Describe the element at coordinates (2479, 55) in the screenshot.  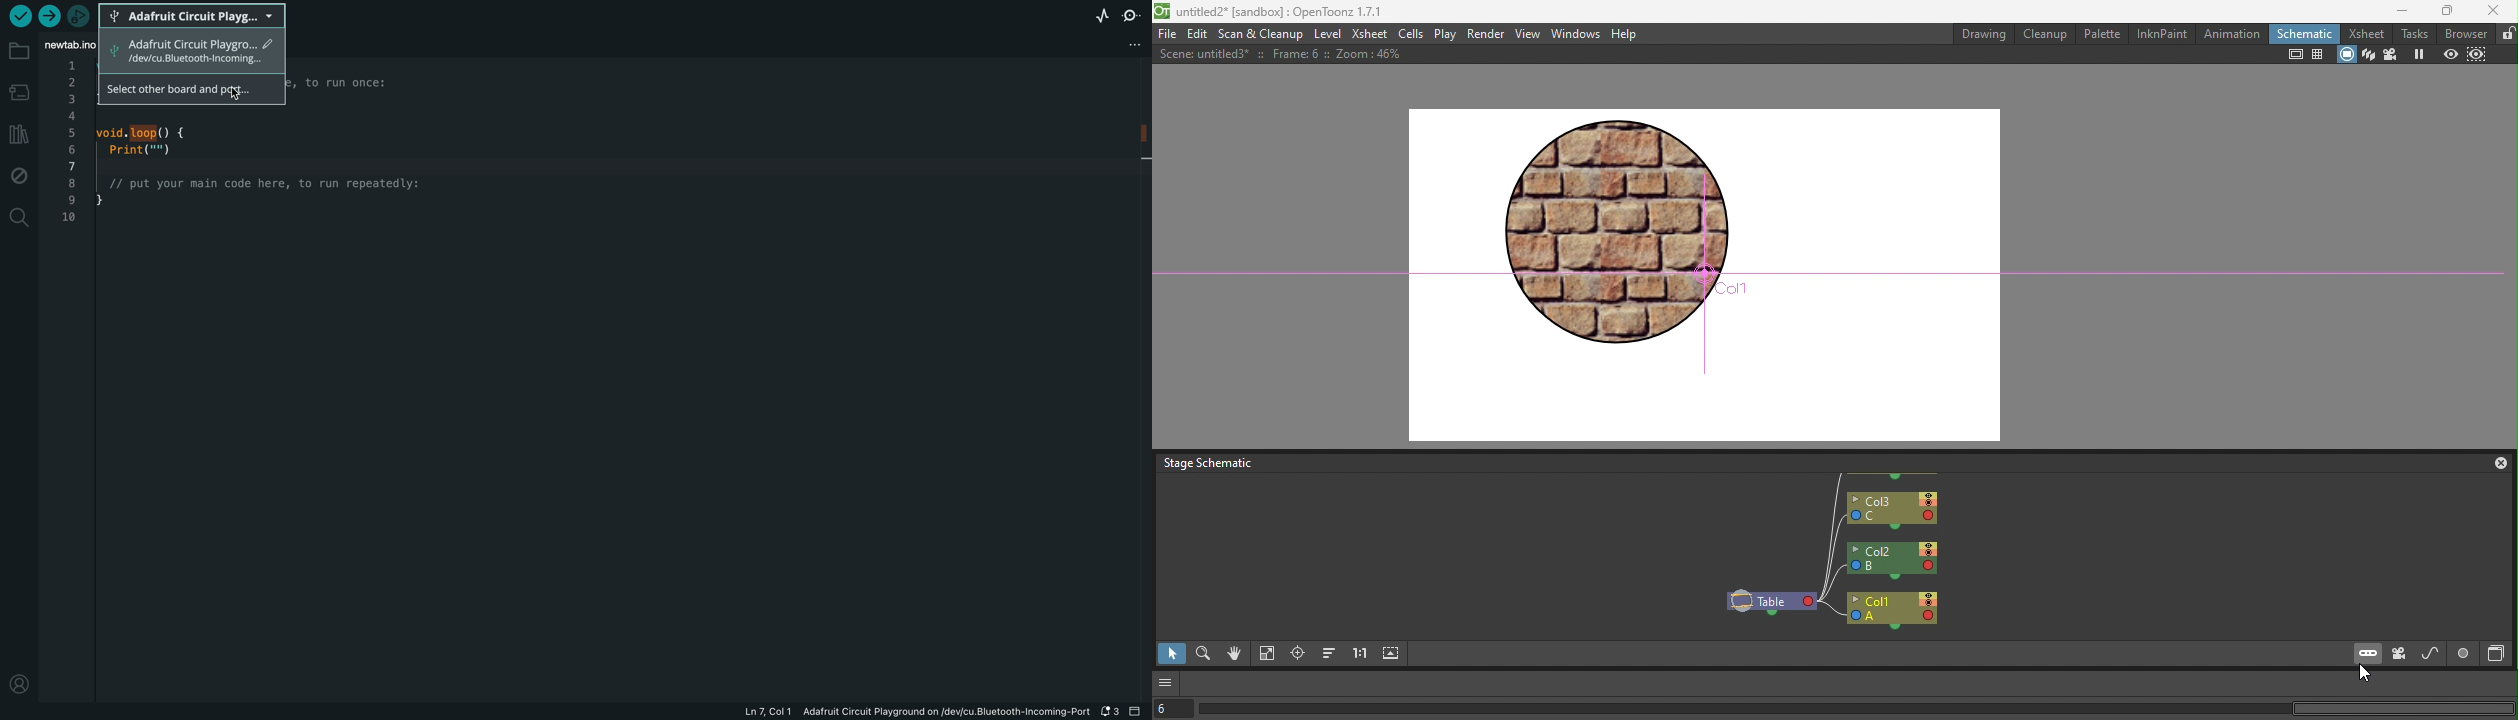
I see `Sub-camera view` at that location.